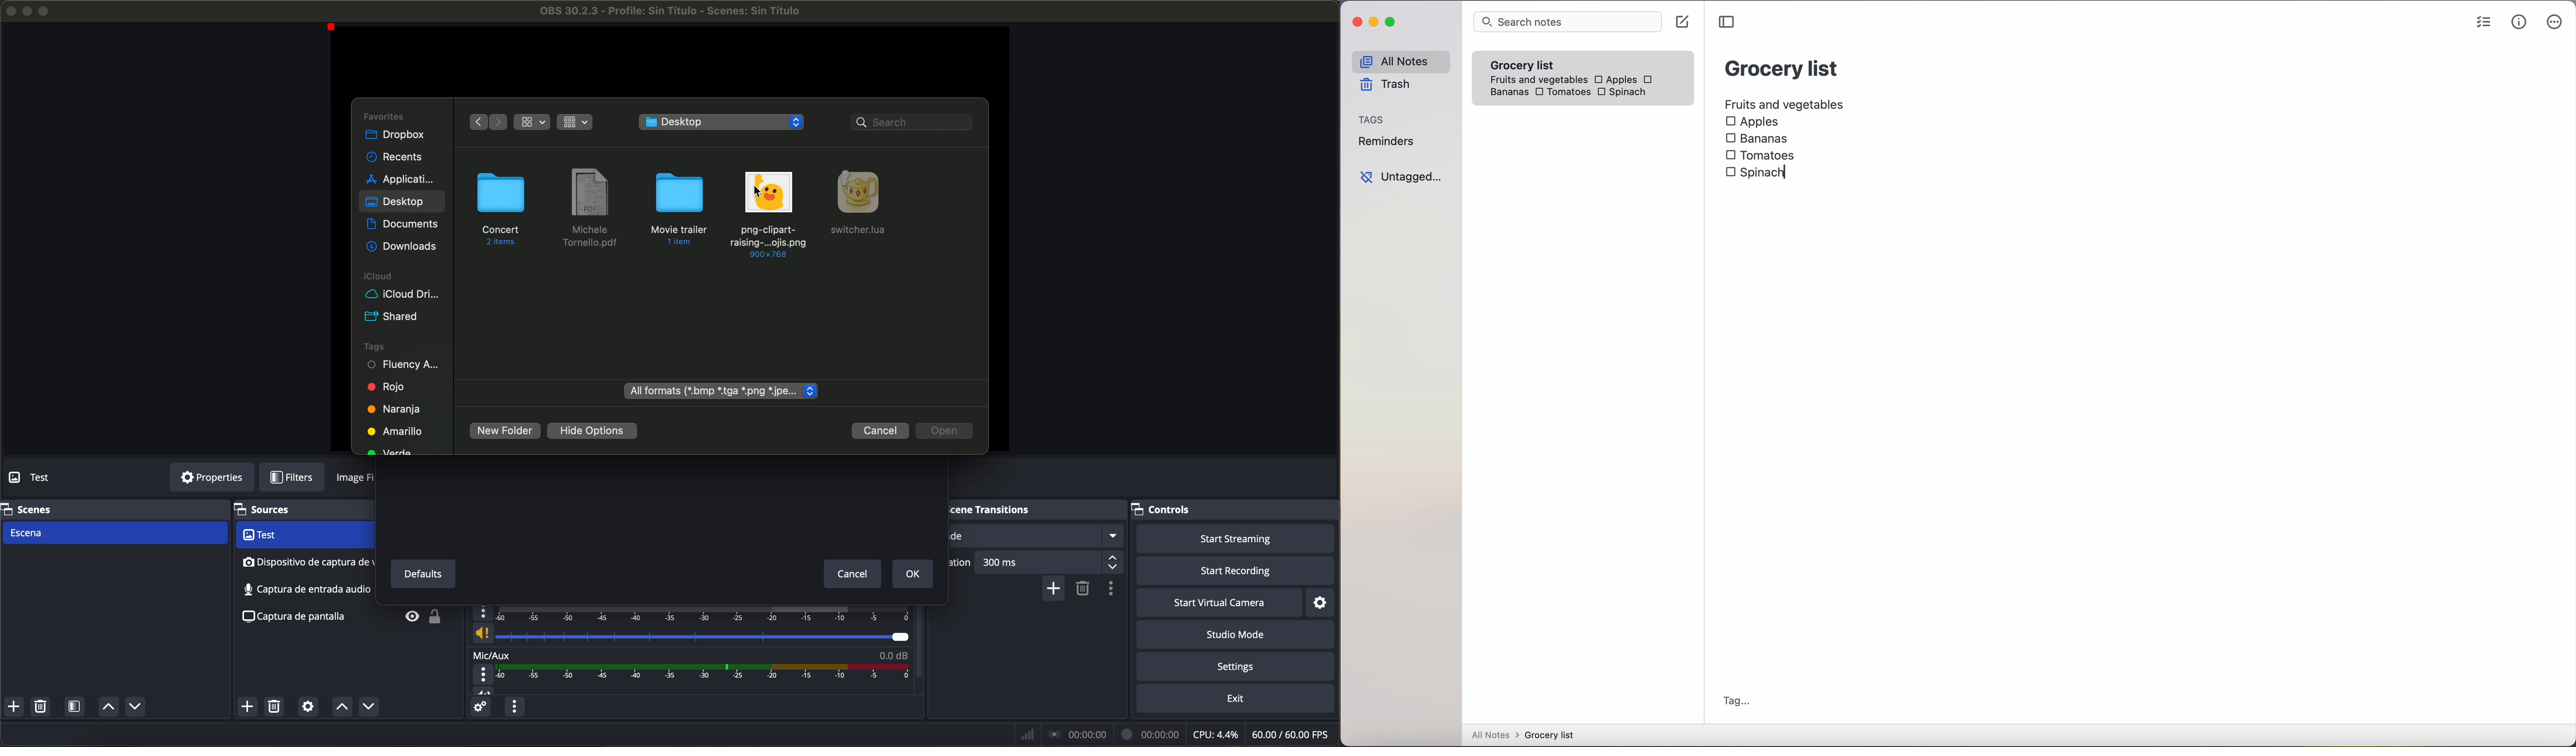  Describe the element at coordinates (1782, 67) in the screenshot. I see `grocery list` at that location.